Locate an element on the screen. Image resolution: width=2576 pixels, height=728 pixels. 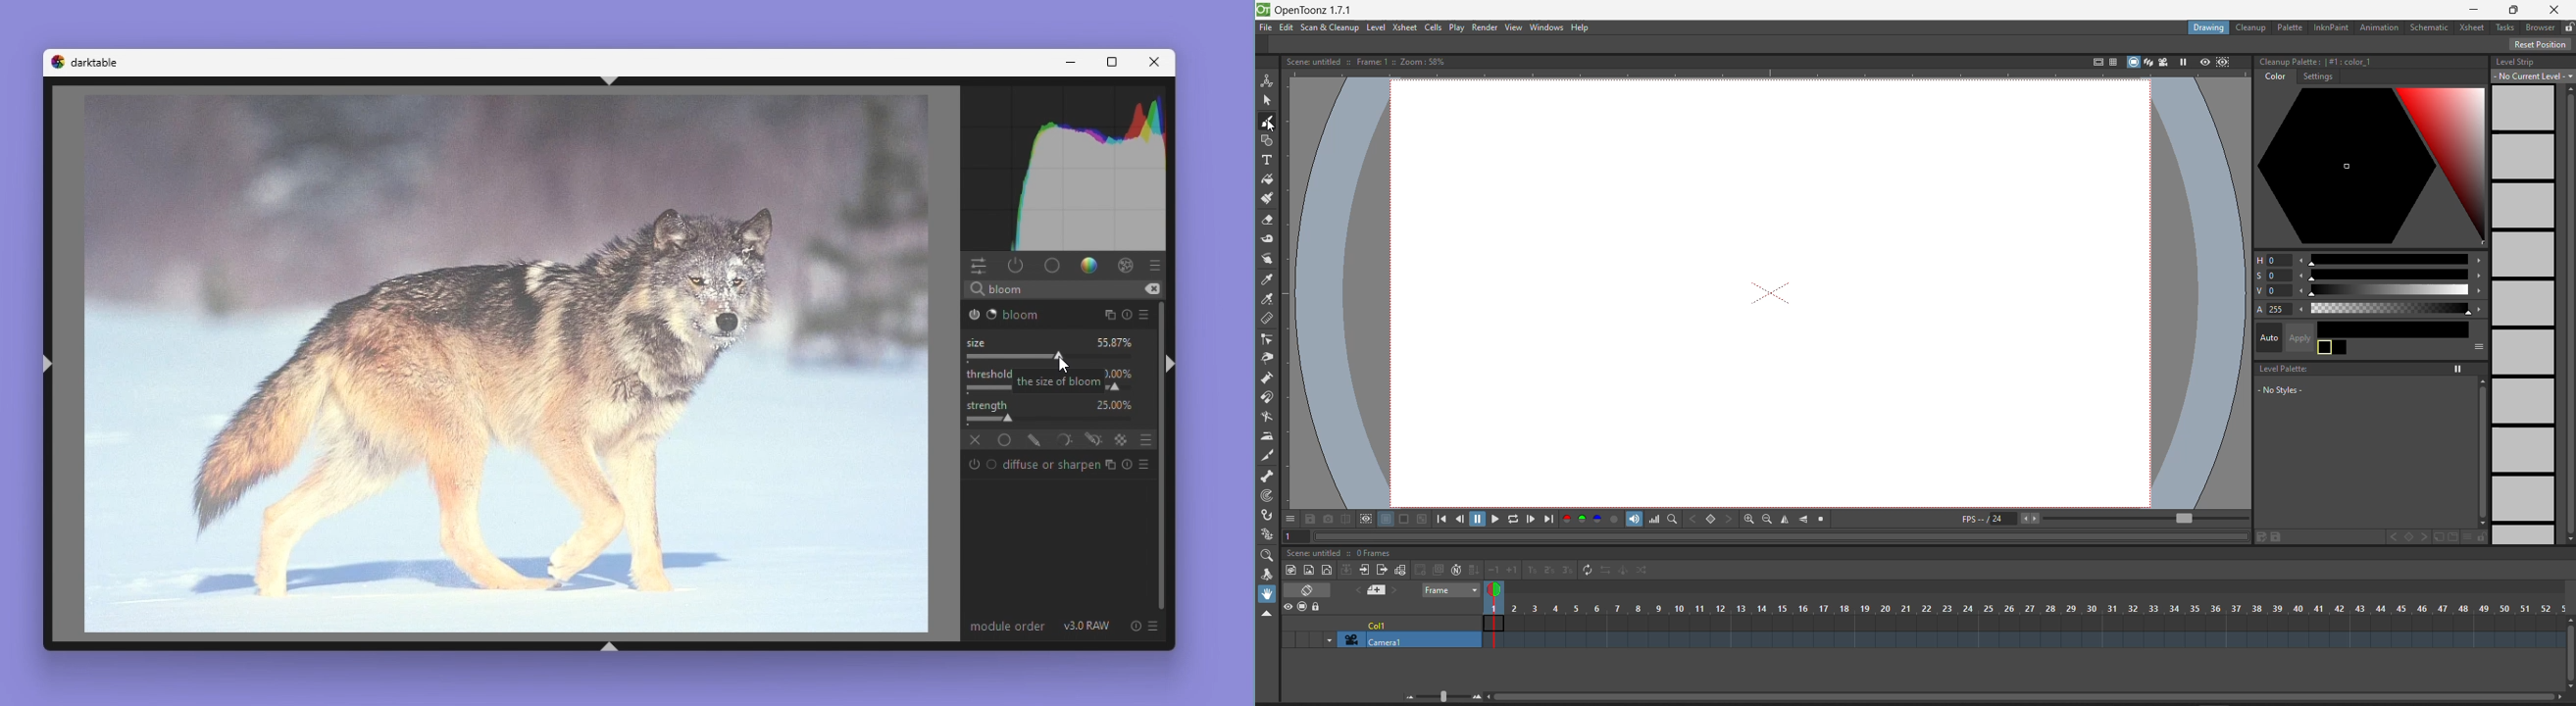
vue is located at coordinates (2269, 292).